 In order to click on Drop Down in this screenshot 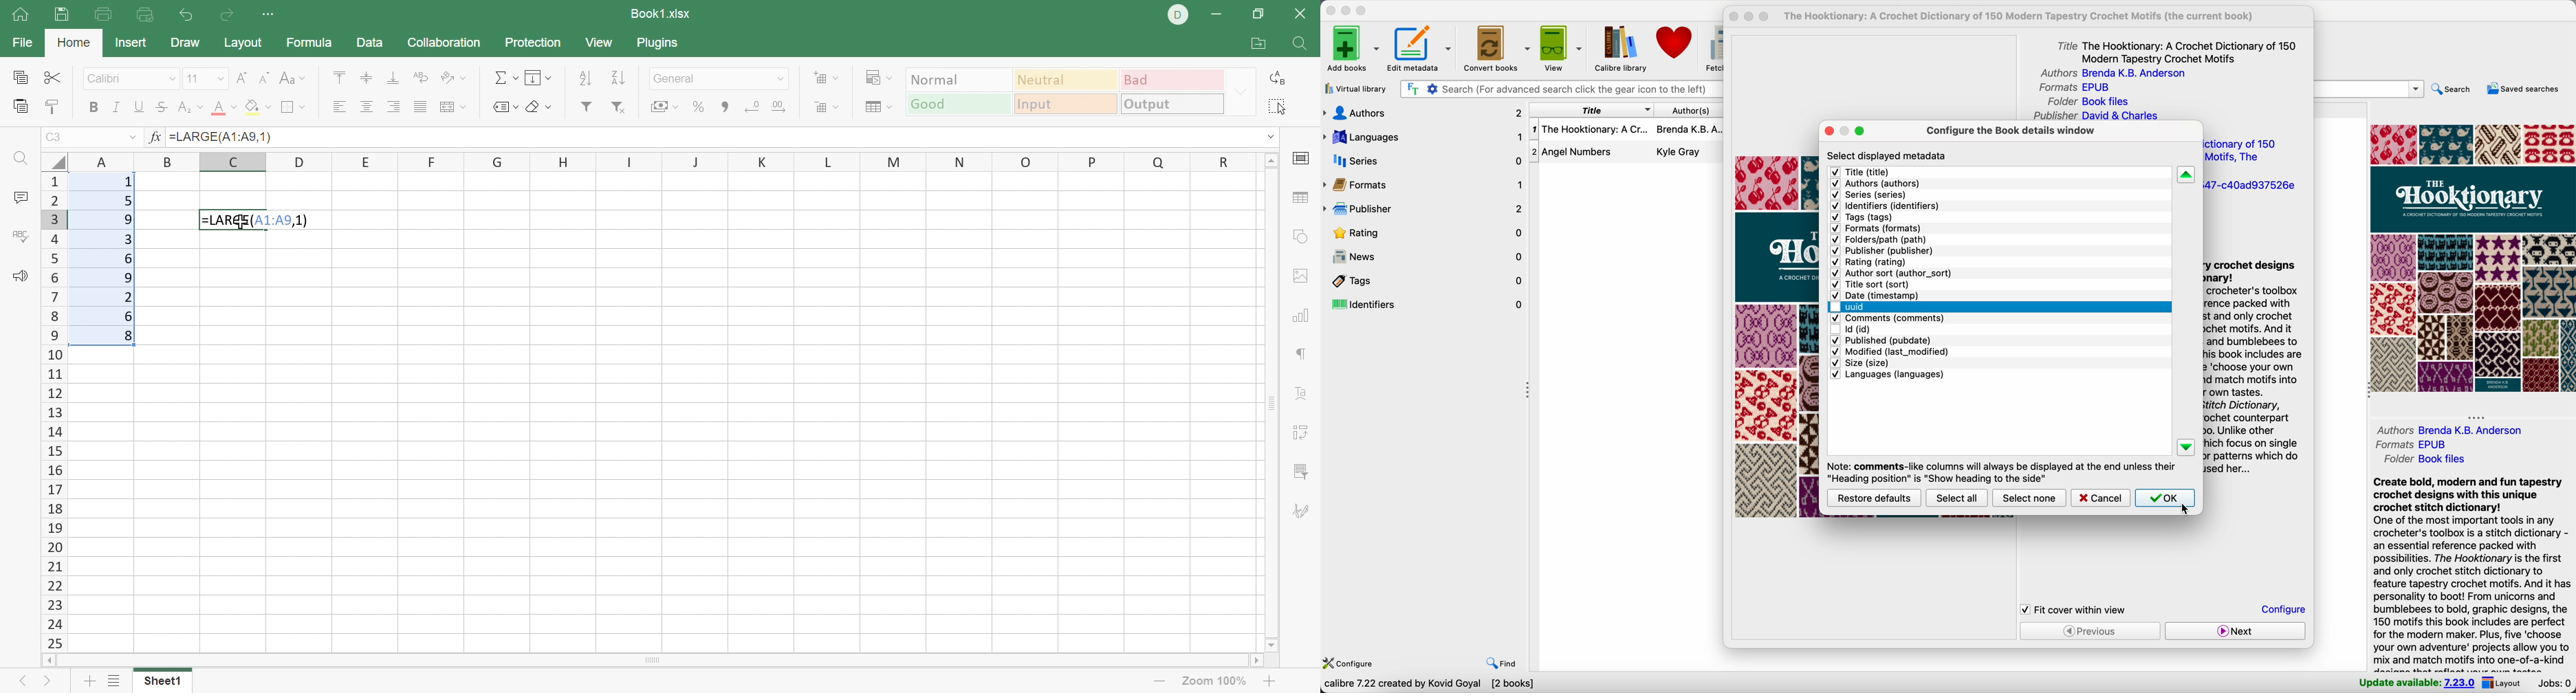, I will do `click(222, 80)`.